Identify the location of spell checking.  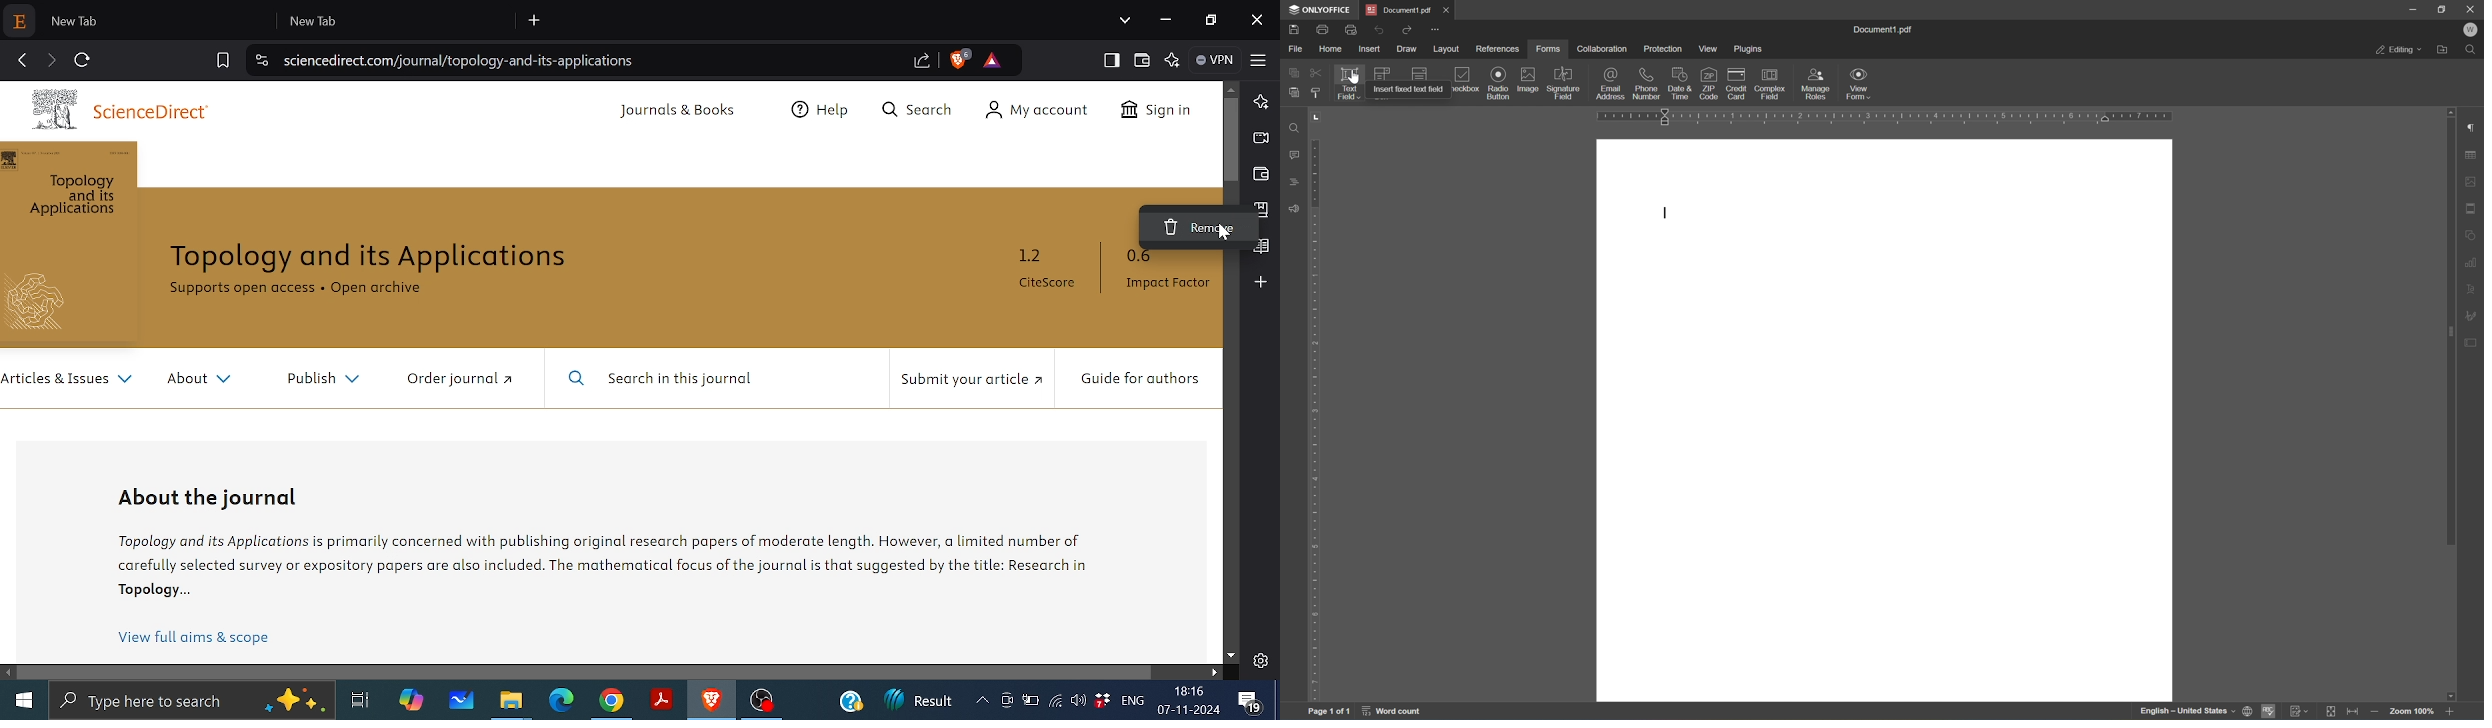
(2269, 711).